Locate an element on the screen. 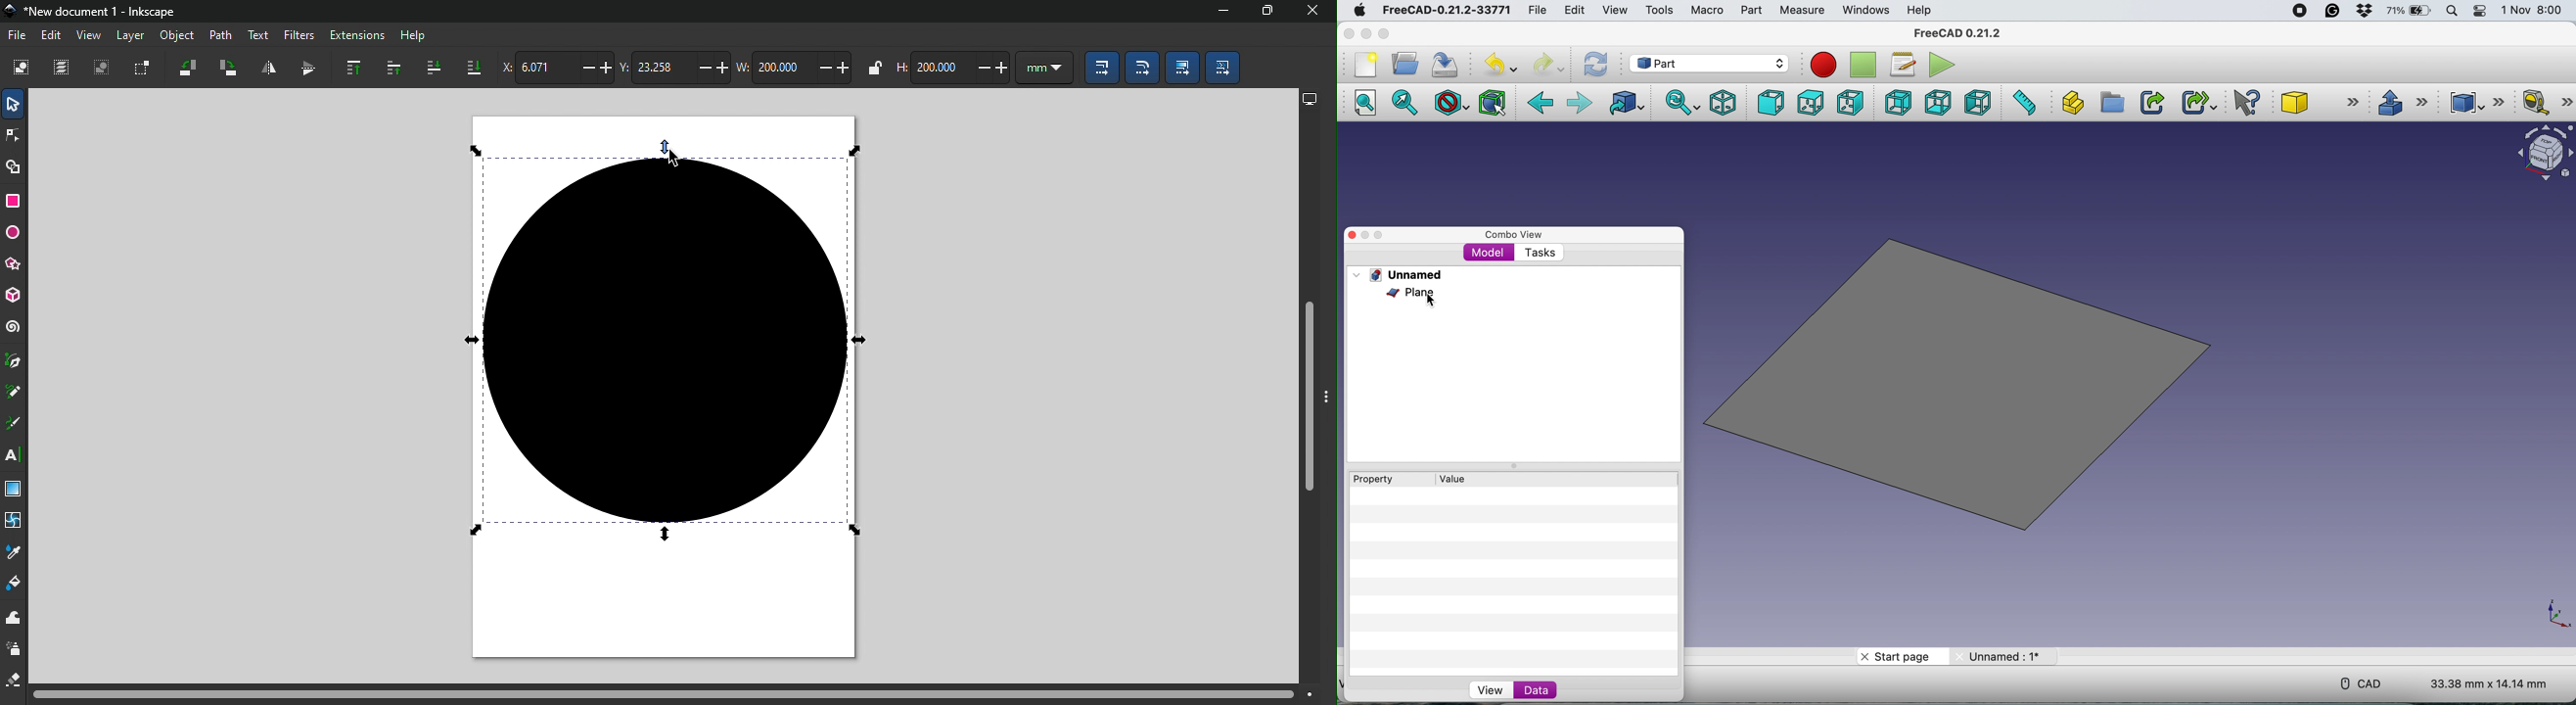 This screenshot has width=2576, height=728. fit selection is located at coordinates (1404, 106).